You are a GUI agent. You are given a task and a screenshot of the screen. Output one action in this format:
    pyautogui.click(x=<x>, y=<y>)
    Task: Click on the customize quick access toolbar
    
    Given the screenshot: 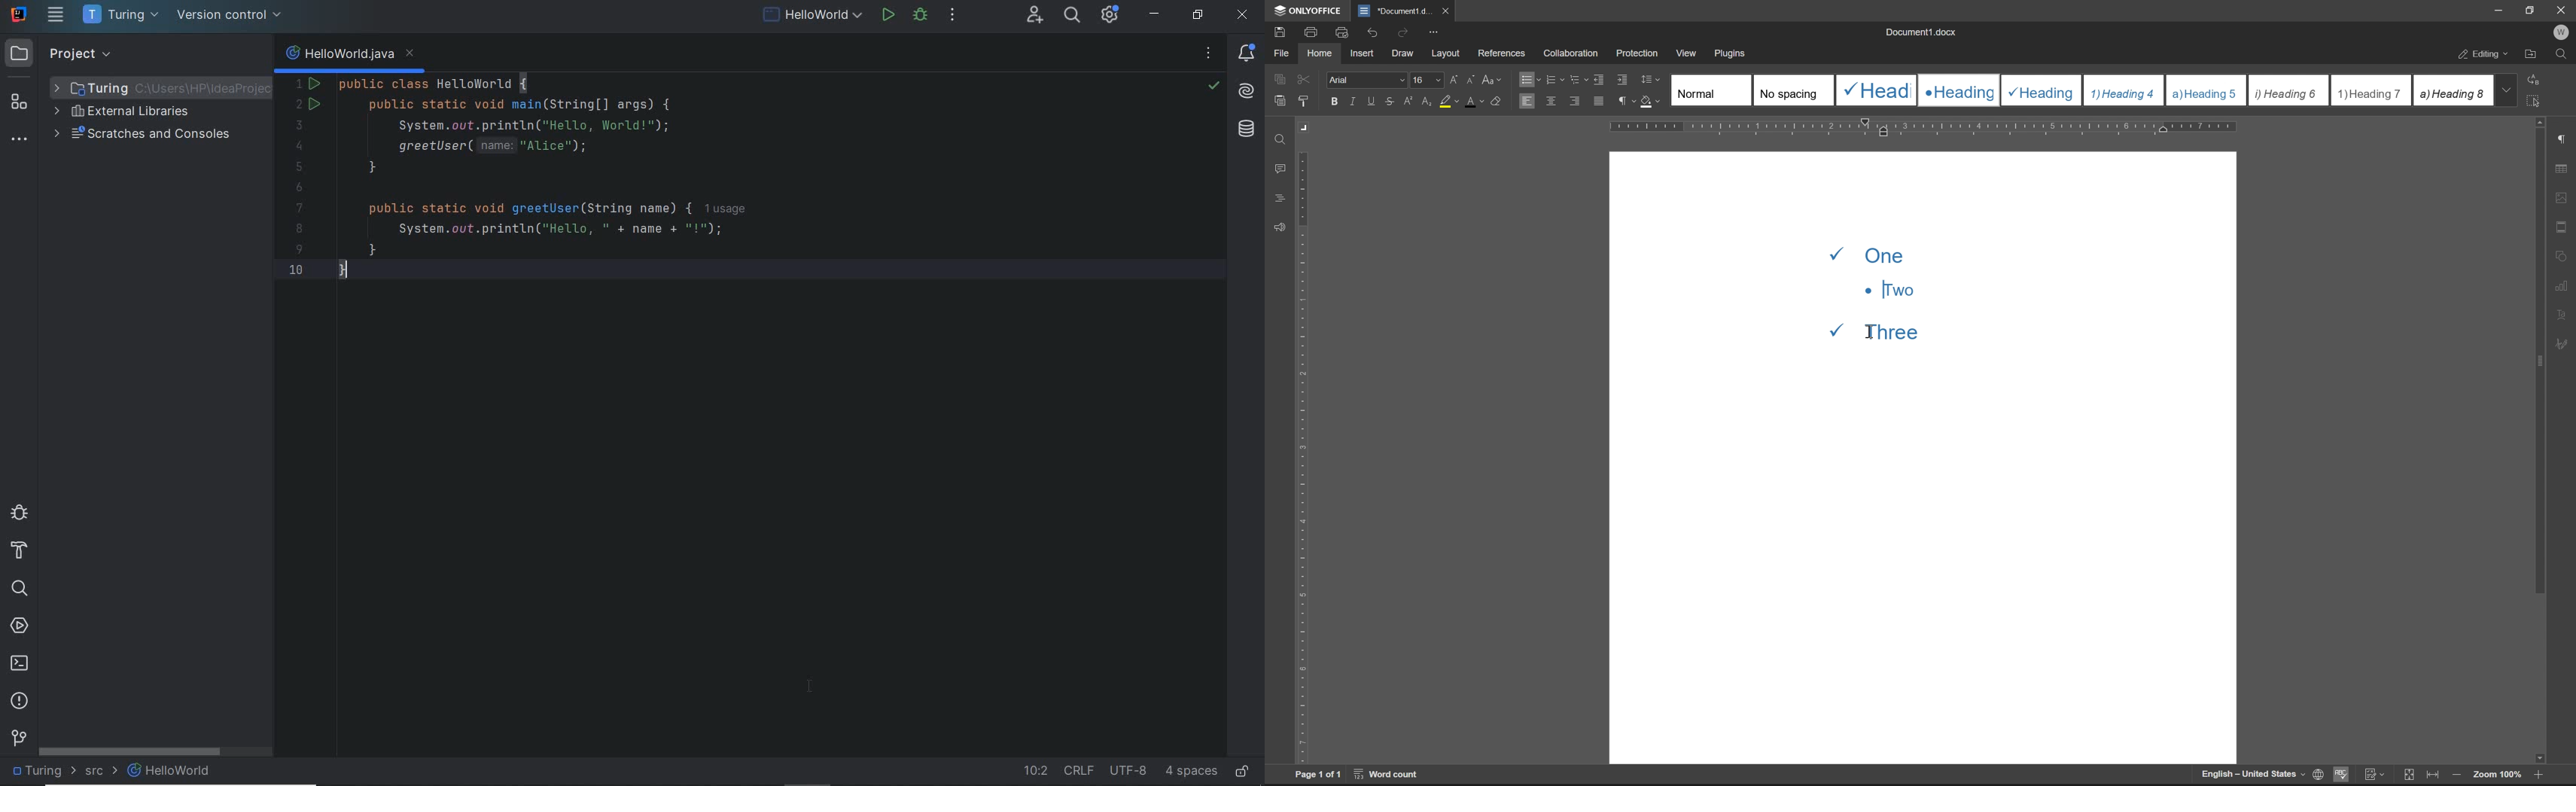 What is the action you would take?
    pyautogui.click(x=1433, y=33)
    